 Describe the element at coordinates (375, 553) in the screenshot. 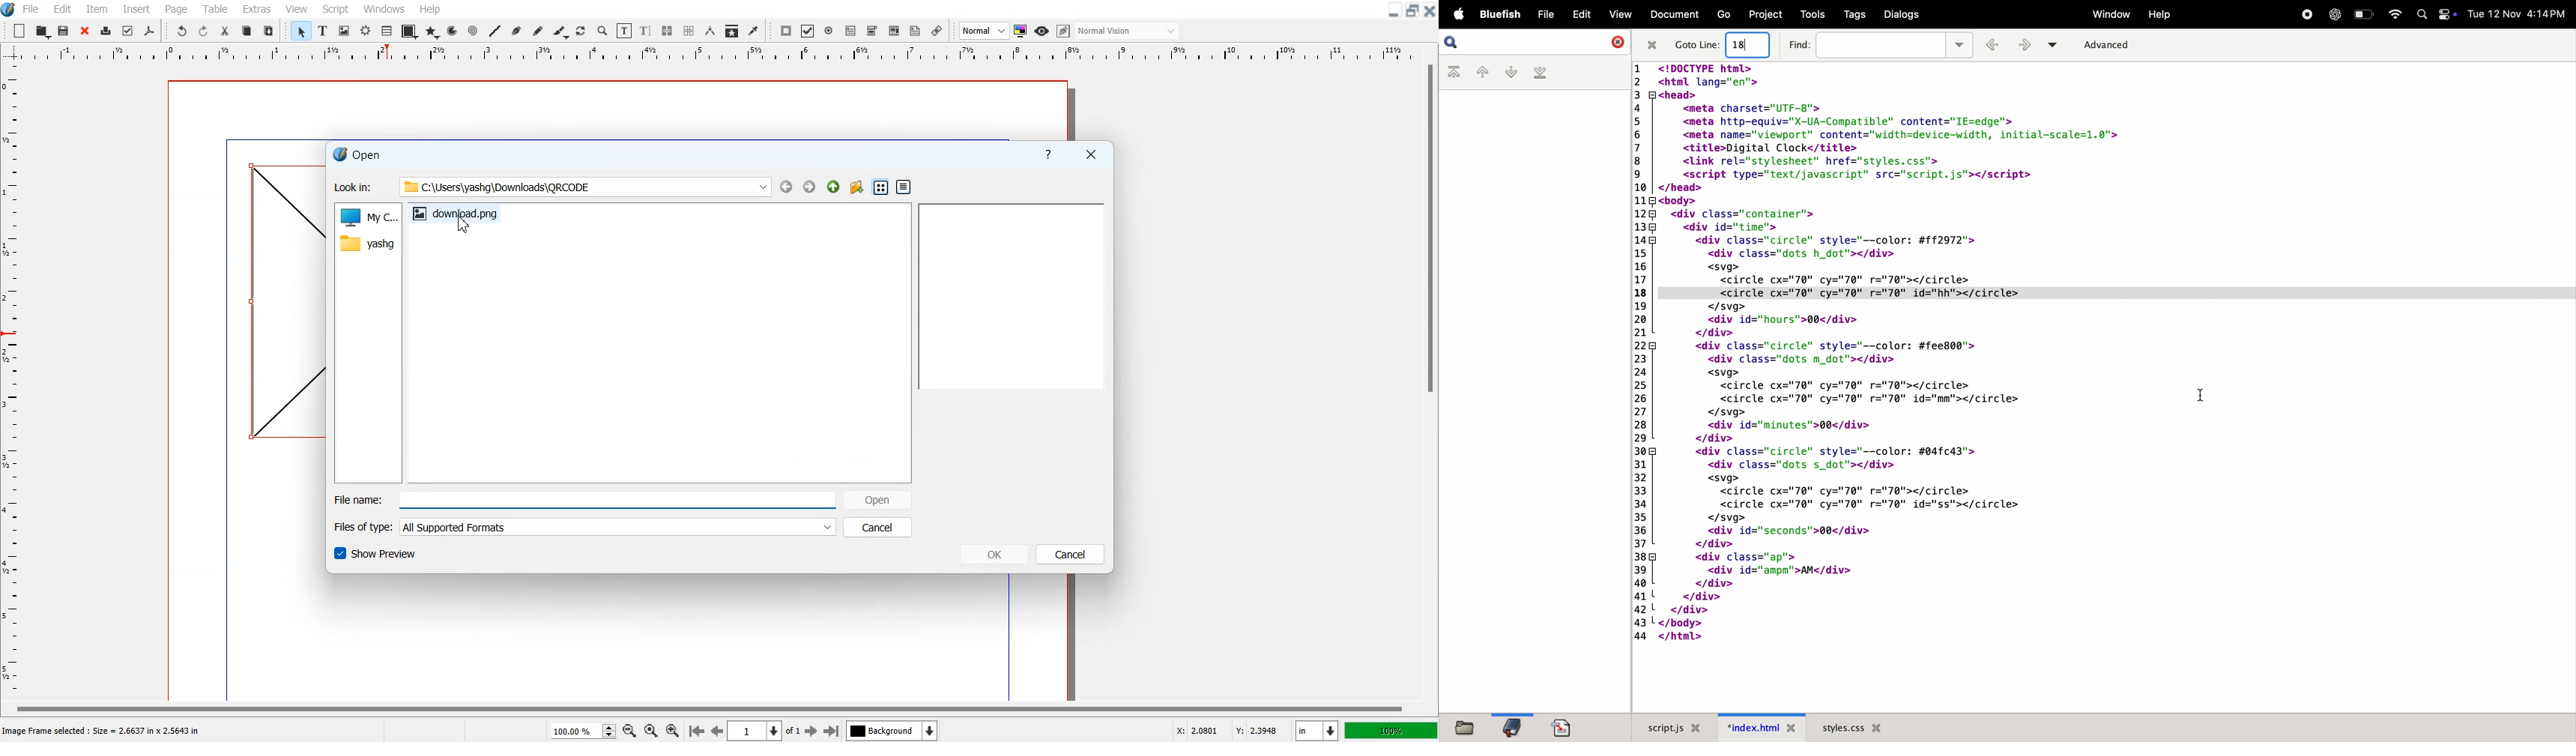

I see `Show Preview` at that location.